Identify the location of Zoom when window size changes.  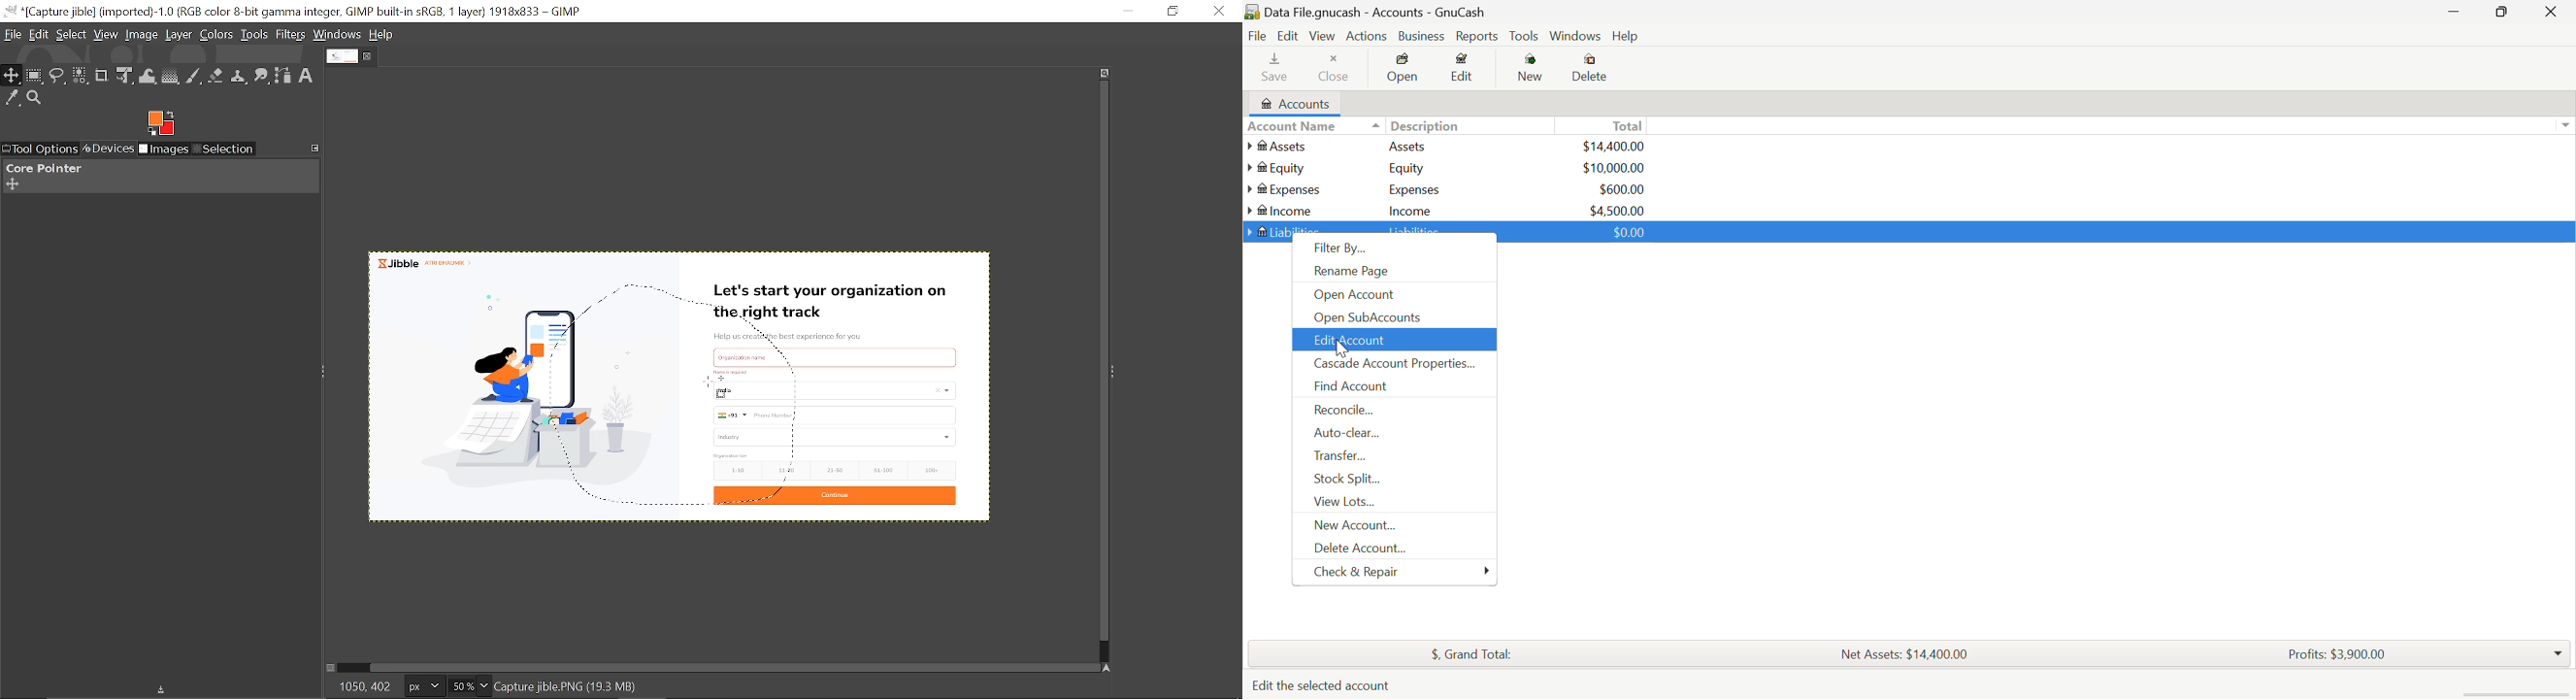
(1101, 75).